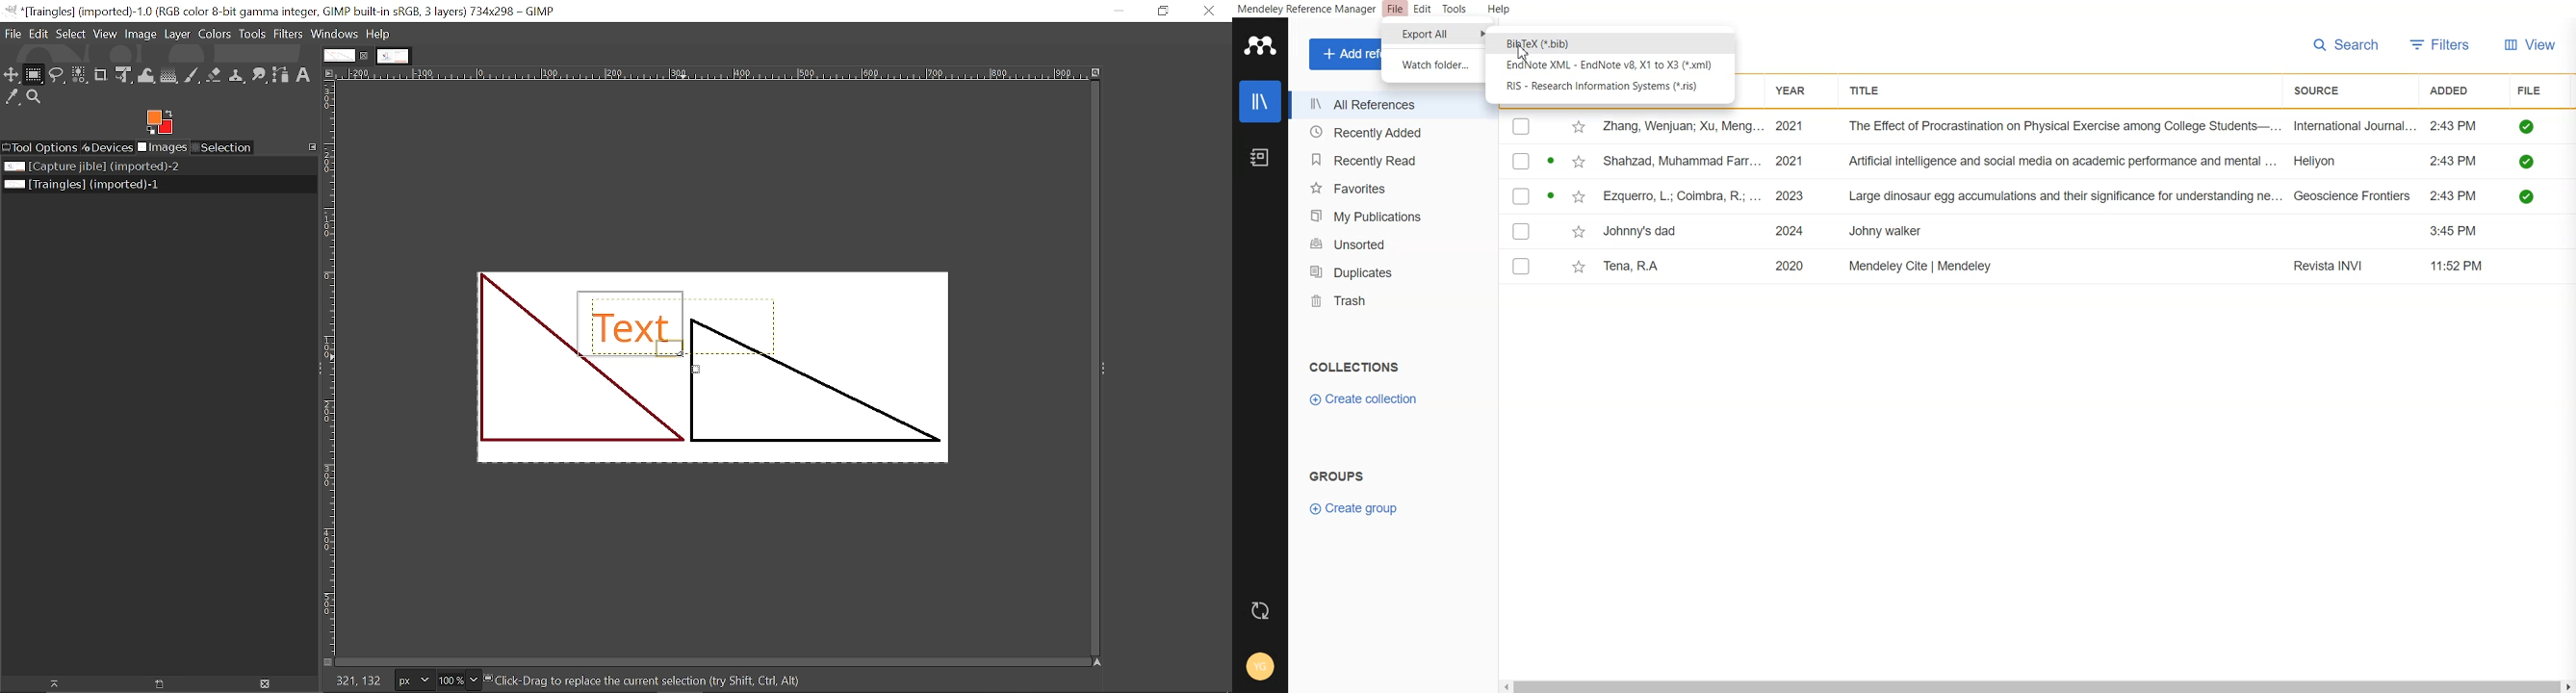 Image resolution: width=2576 pixels, height=700 pixels. I want to click on 2023, so click(1793, 195).